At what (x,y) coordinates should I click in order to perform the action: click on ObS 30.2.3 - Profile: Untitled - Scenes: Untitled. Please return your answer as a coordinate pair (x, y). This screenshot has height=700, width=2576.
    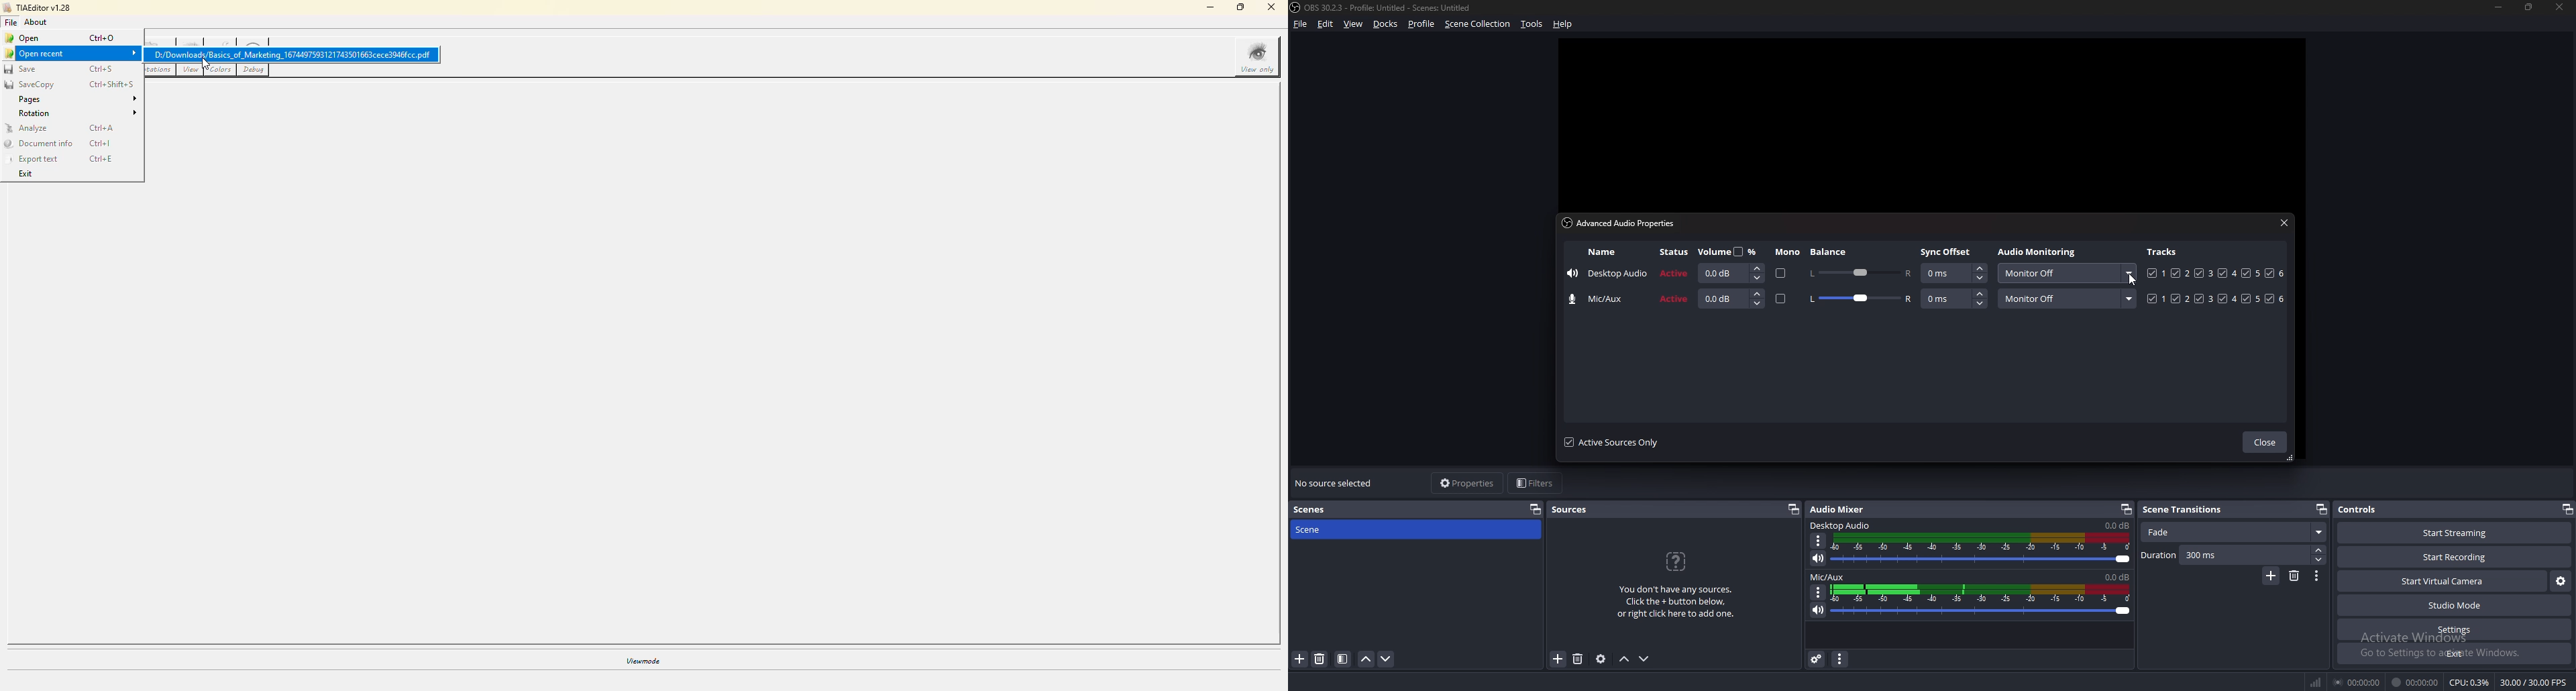
    Looking at the image, I should click on (1394, 5).